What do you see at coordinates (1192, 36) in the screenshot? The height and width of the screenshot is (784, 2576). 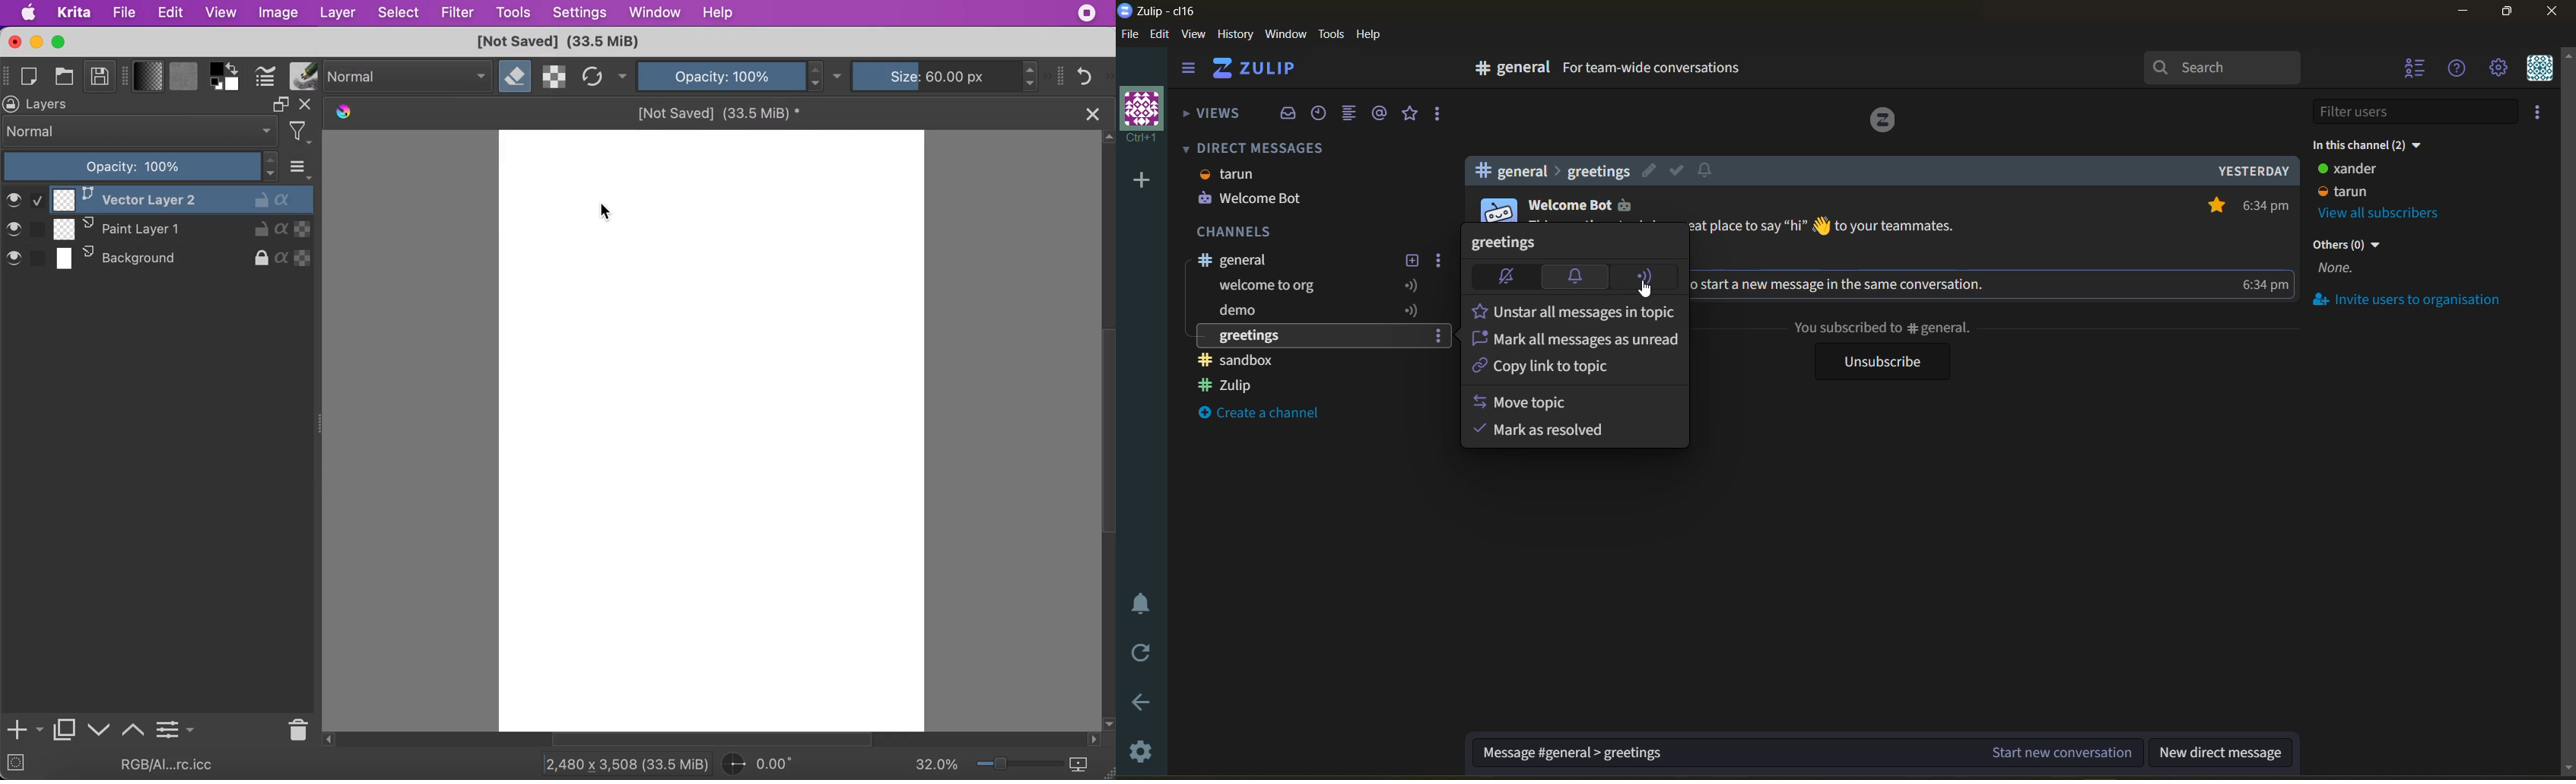 I see `view` at bounding box center [1192, 36].